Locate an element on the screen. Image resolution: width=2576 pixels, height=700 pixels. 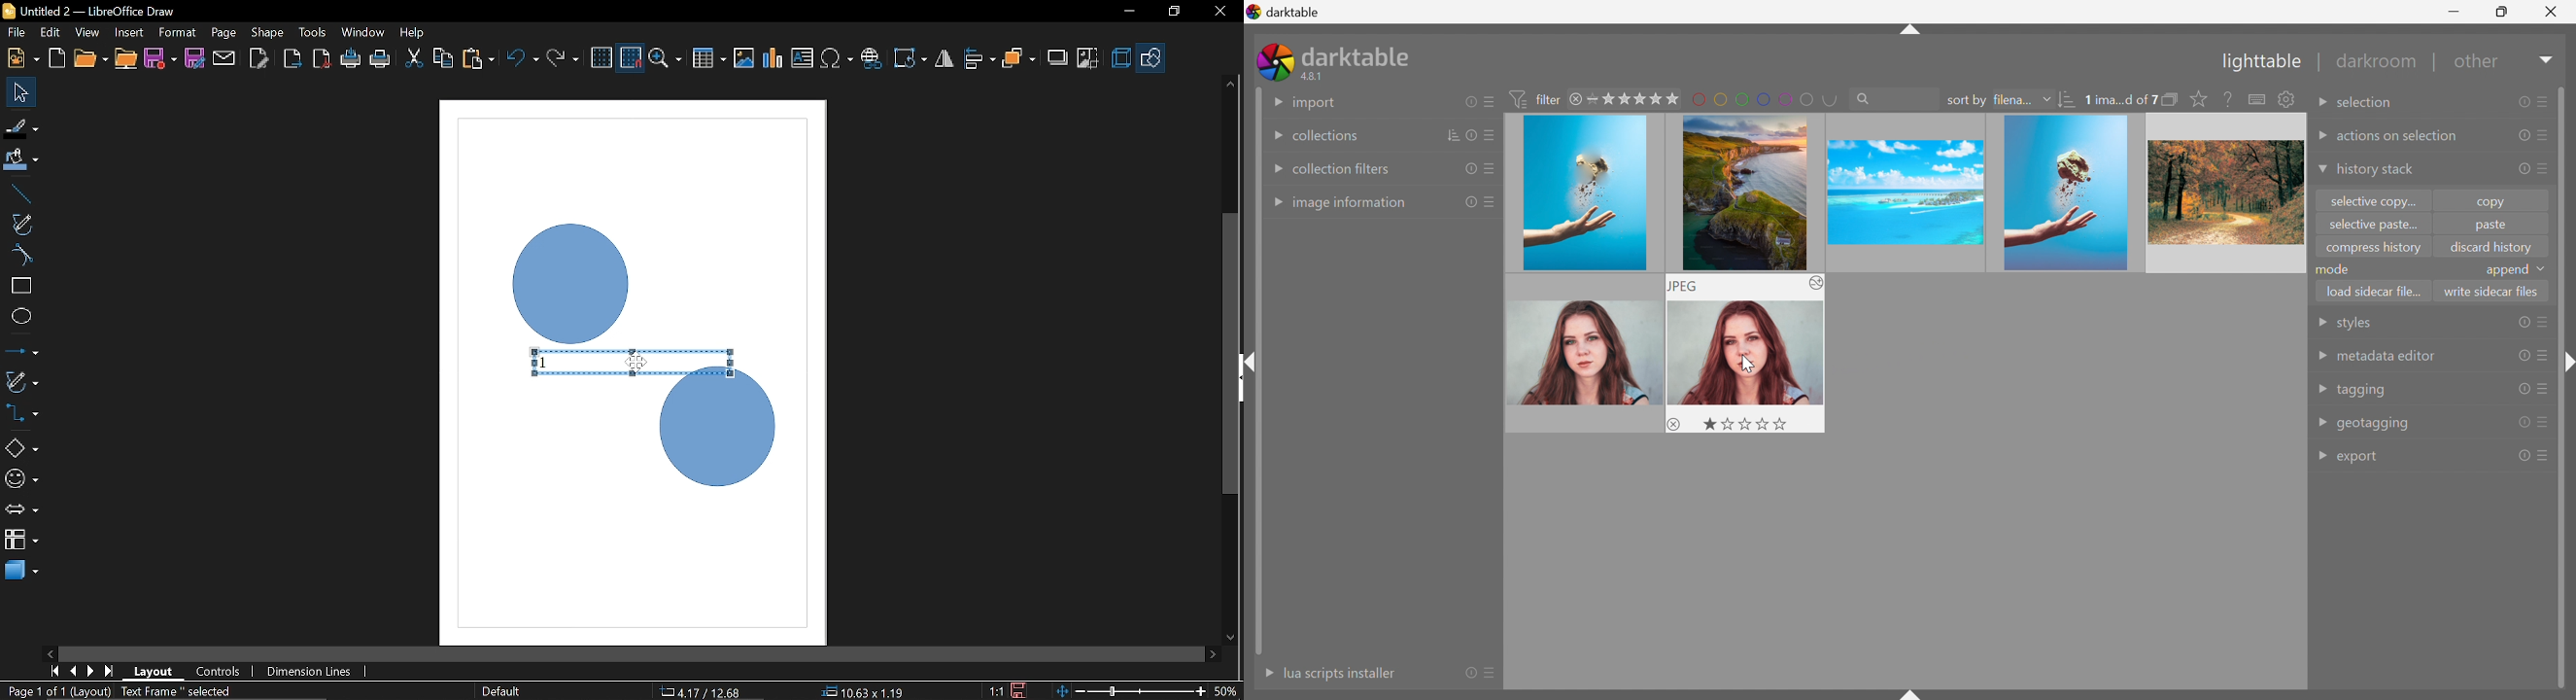
metadata editor is located at coordinates (2386, 356).